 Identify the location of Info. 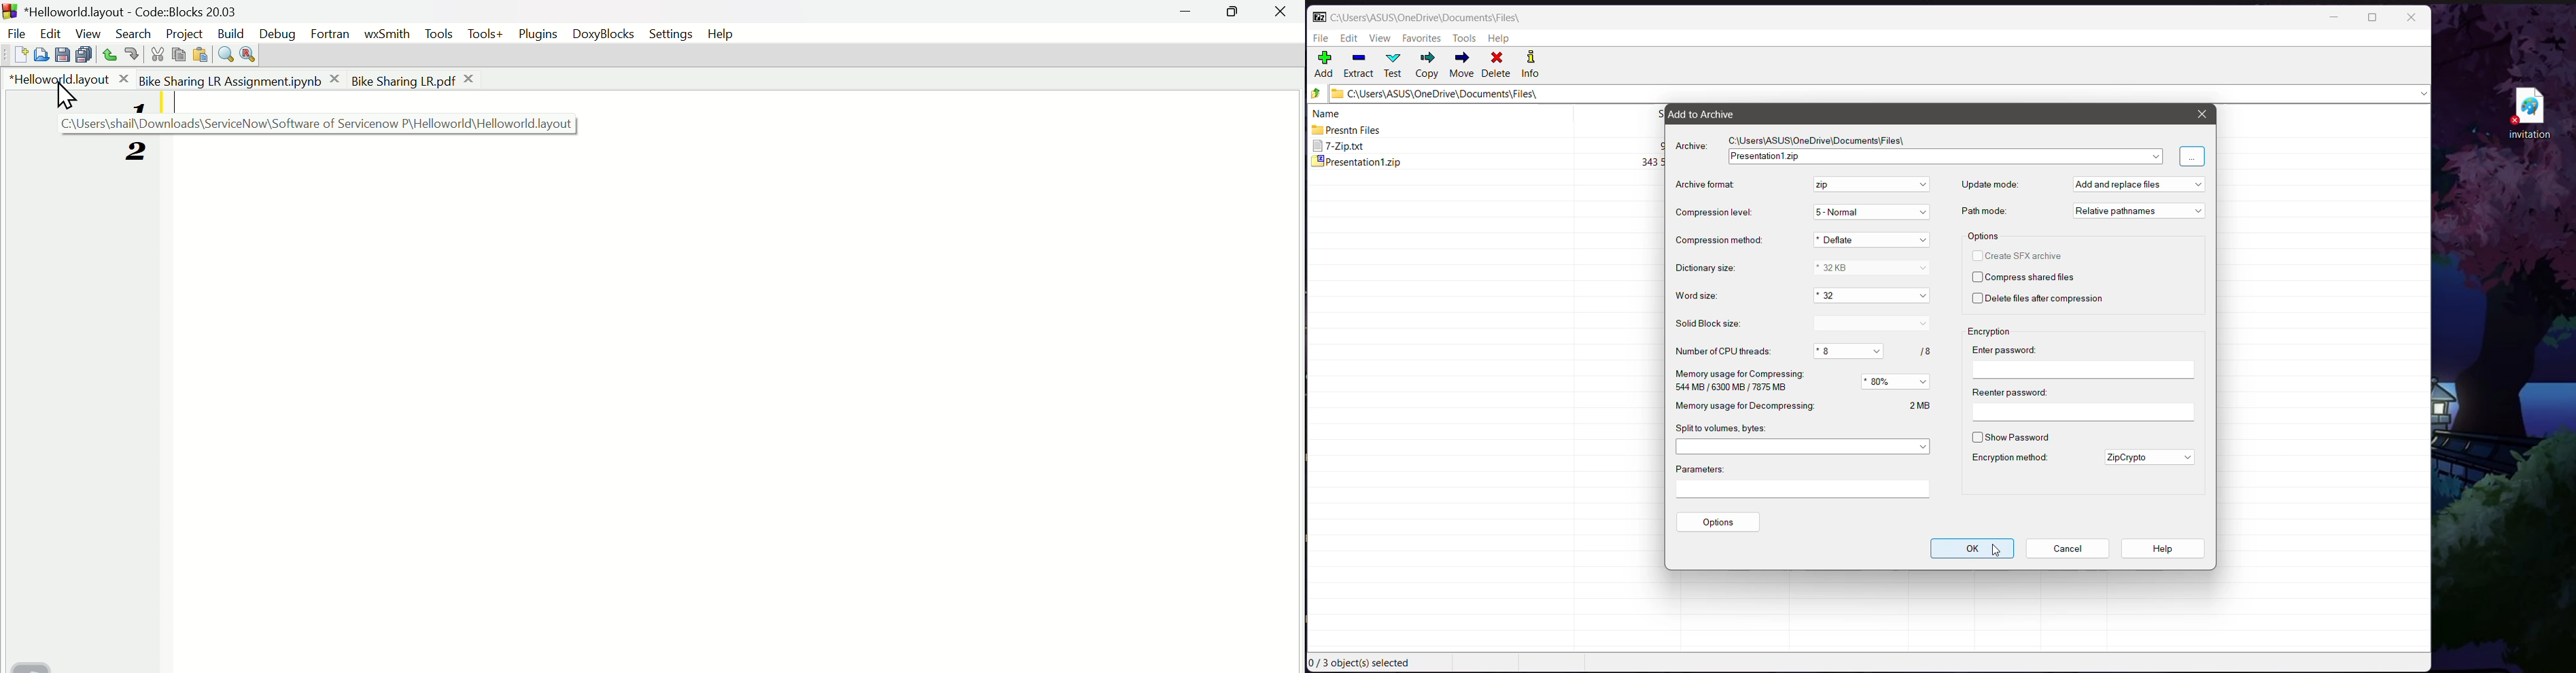
(1530, 66).